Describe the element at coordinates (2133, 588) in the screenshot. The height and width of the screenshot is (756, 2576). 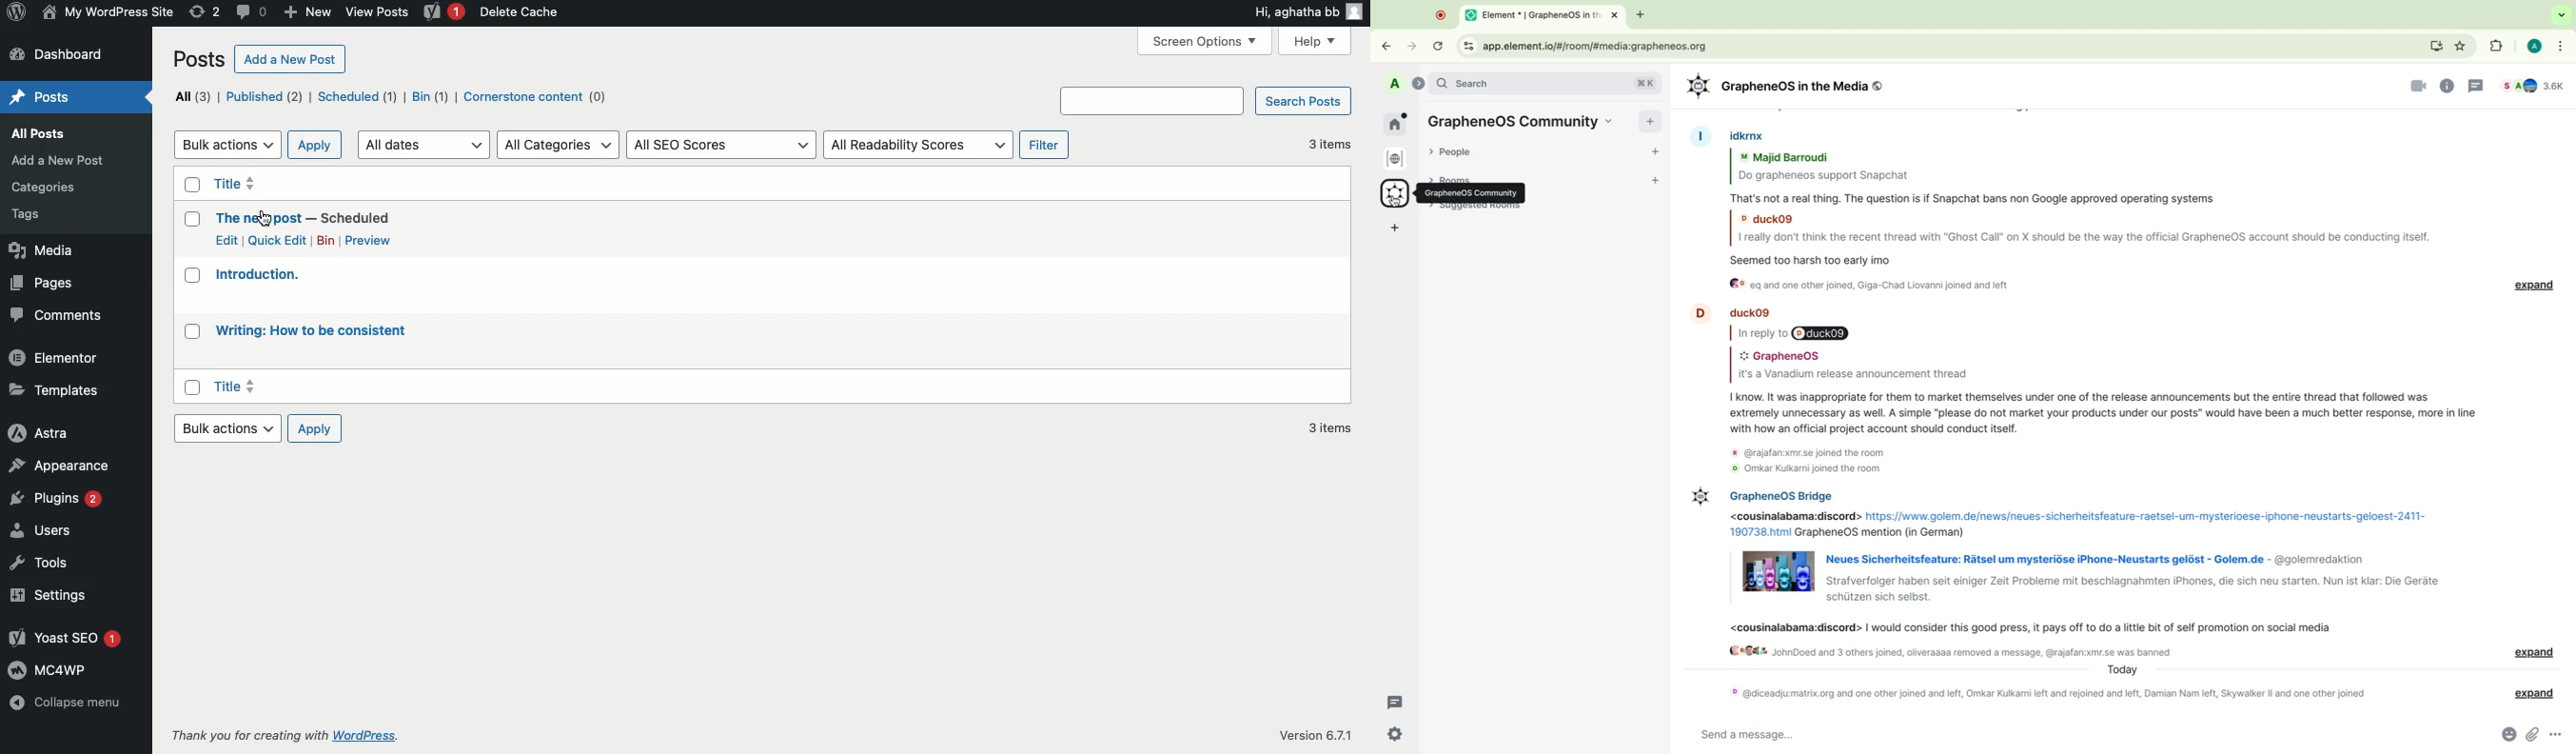
I see `website description` at that location.